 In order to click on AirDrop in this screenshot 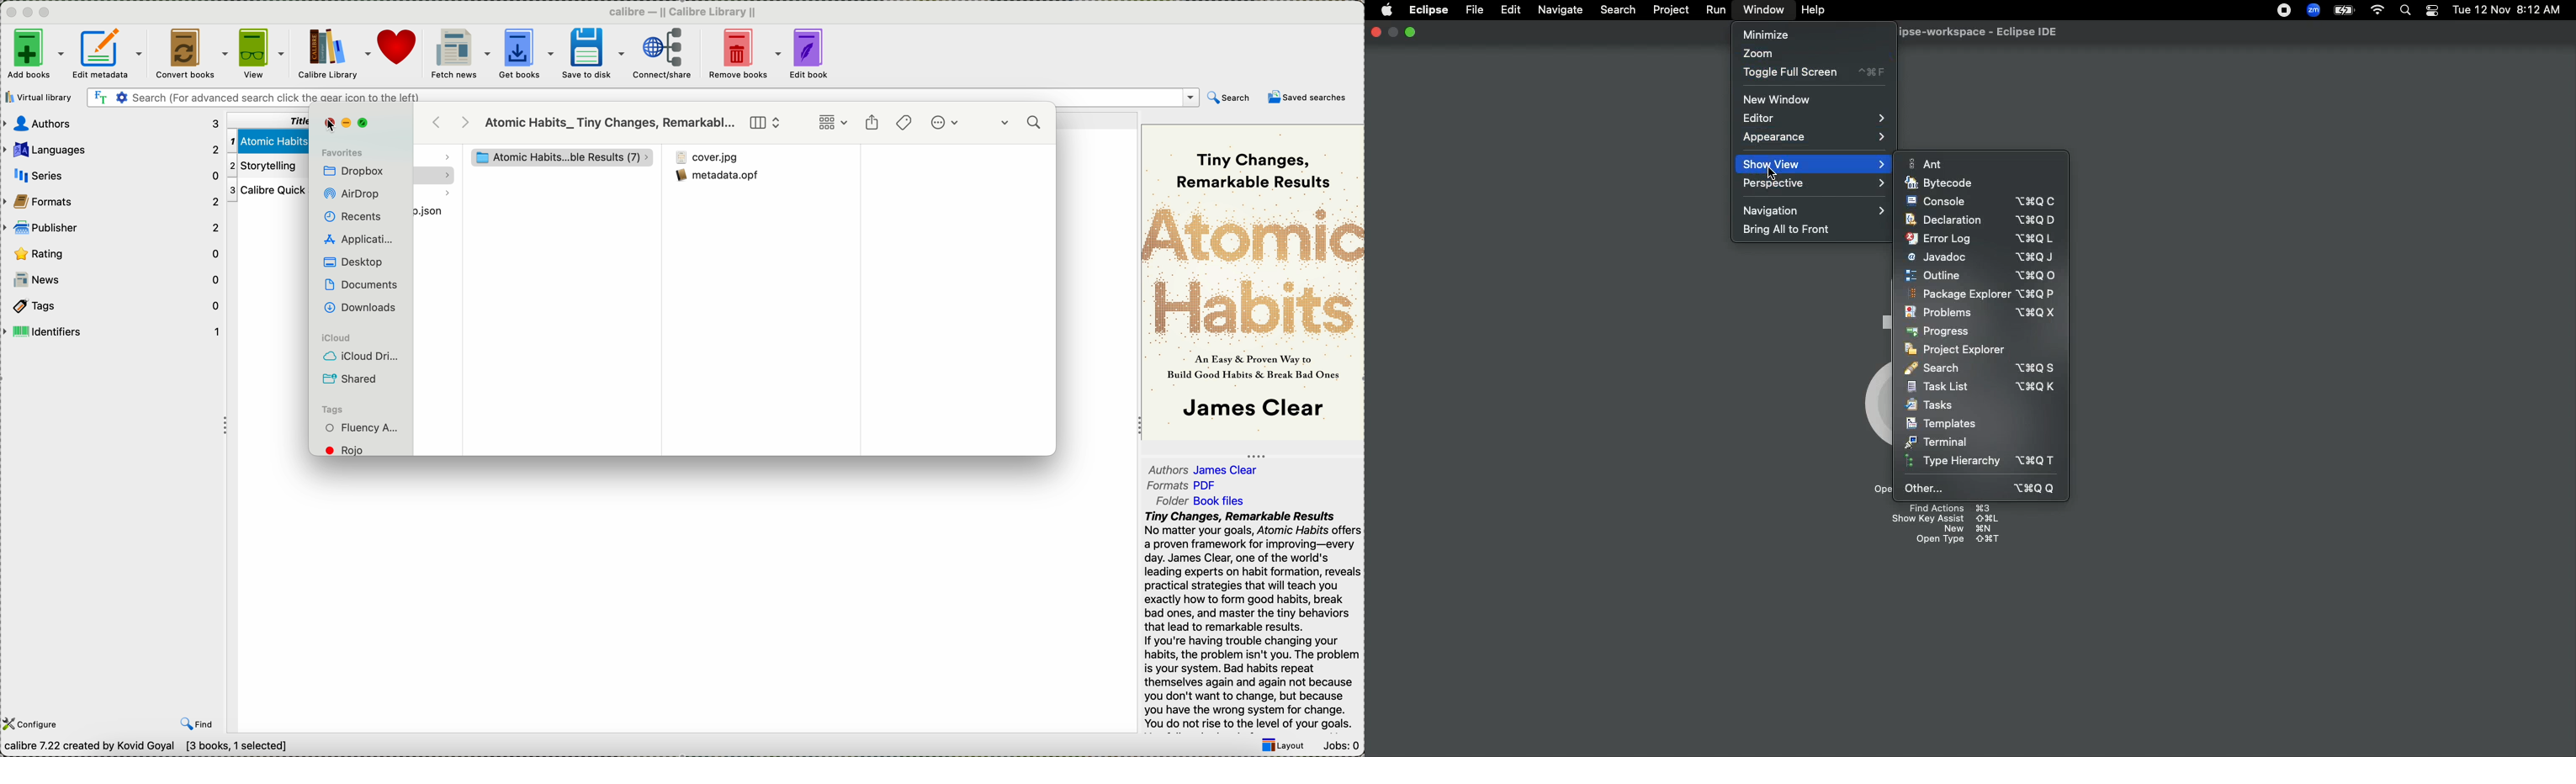, I will do `click(355, 195)`.